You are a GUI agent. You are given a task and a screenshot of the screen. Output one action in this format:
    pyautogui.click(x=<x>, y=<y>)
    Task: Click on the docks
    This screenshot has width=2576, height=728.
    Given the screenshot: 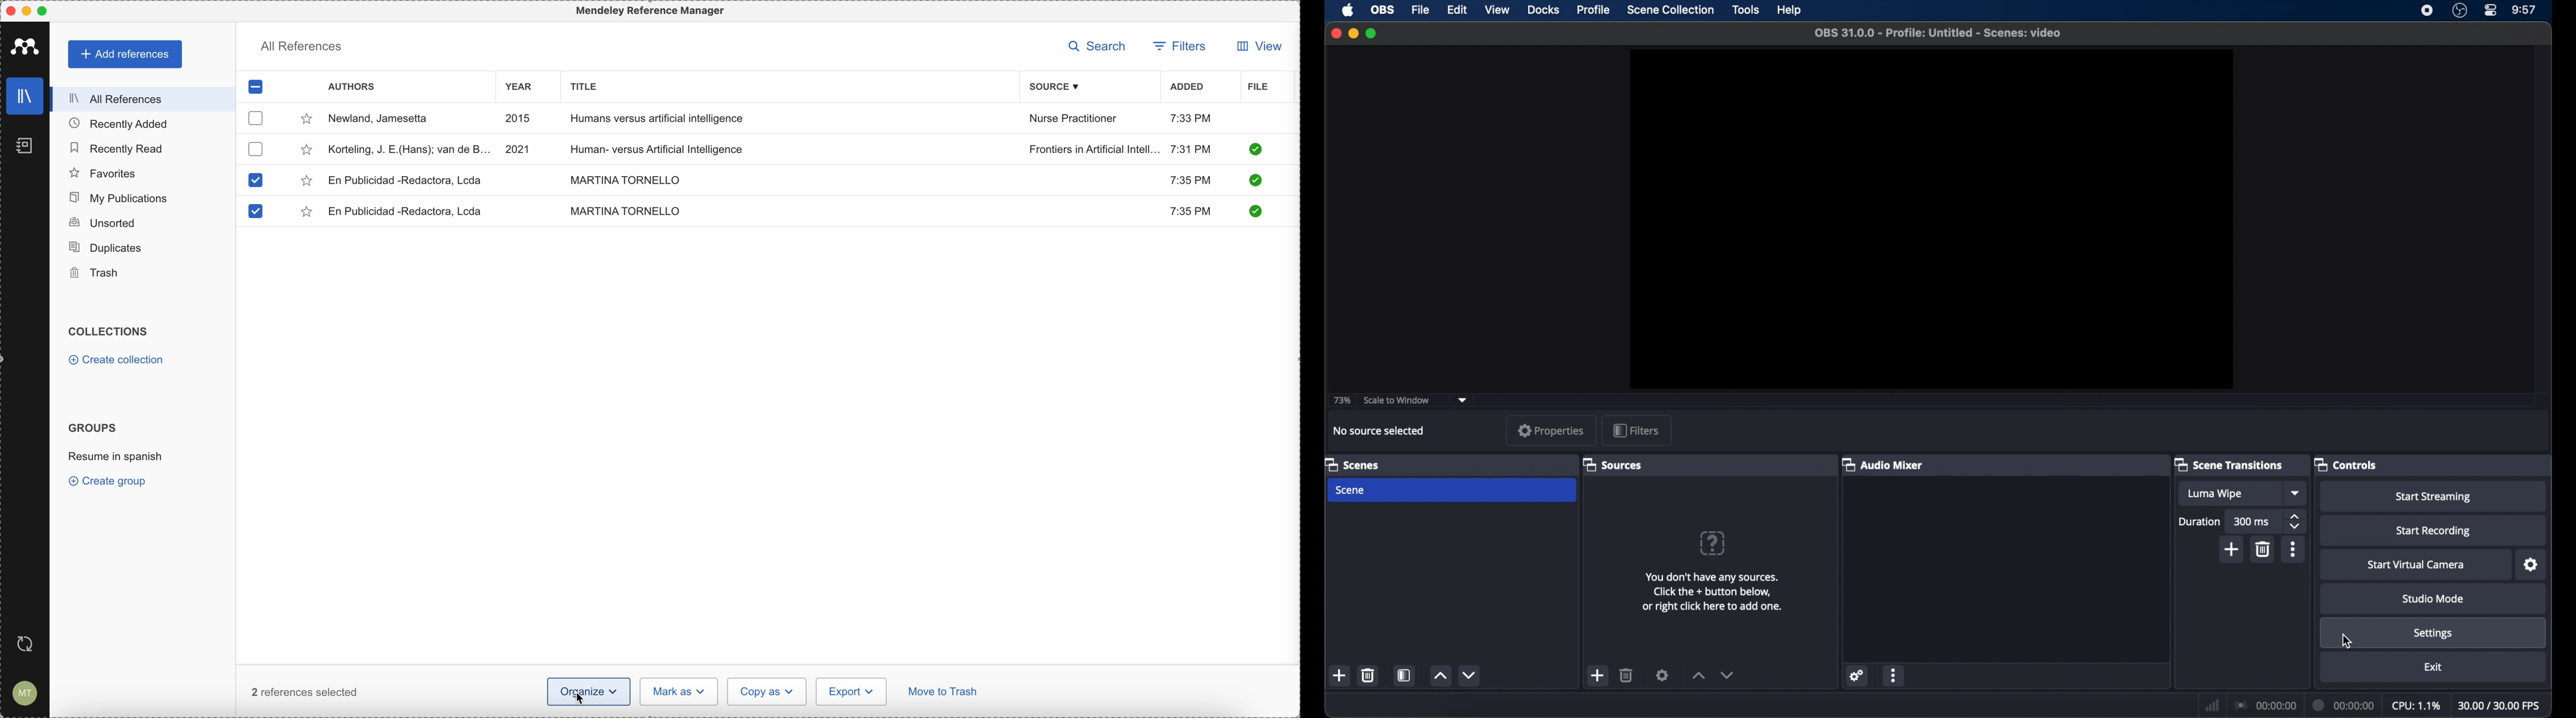 What is the action you would take?
    pyautogui.click(x=1543, y=10)
    